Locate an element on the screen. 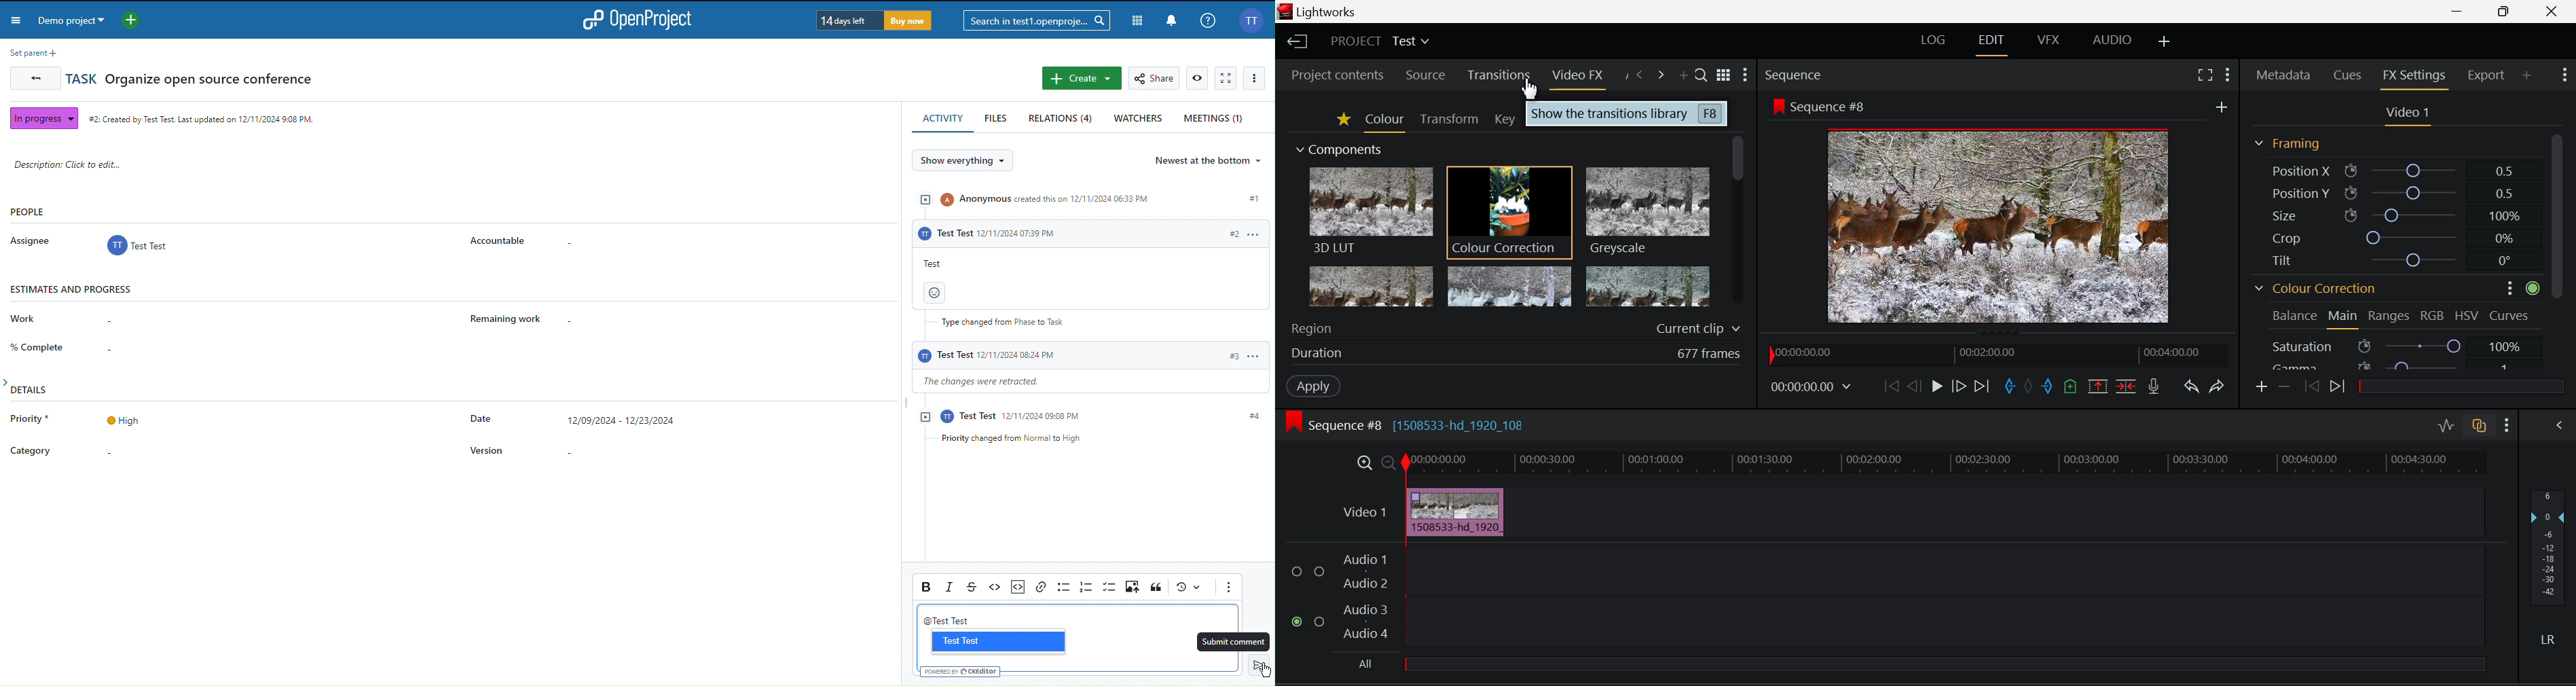 Image resolution: width=2576 pixels, height=700 pixels. Sequence Preview Section is located at coordinates (1796, 76).